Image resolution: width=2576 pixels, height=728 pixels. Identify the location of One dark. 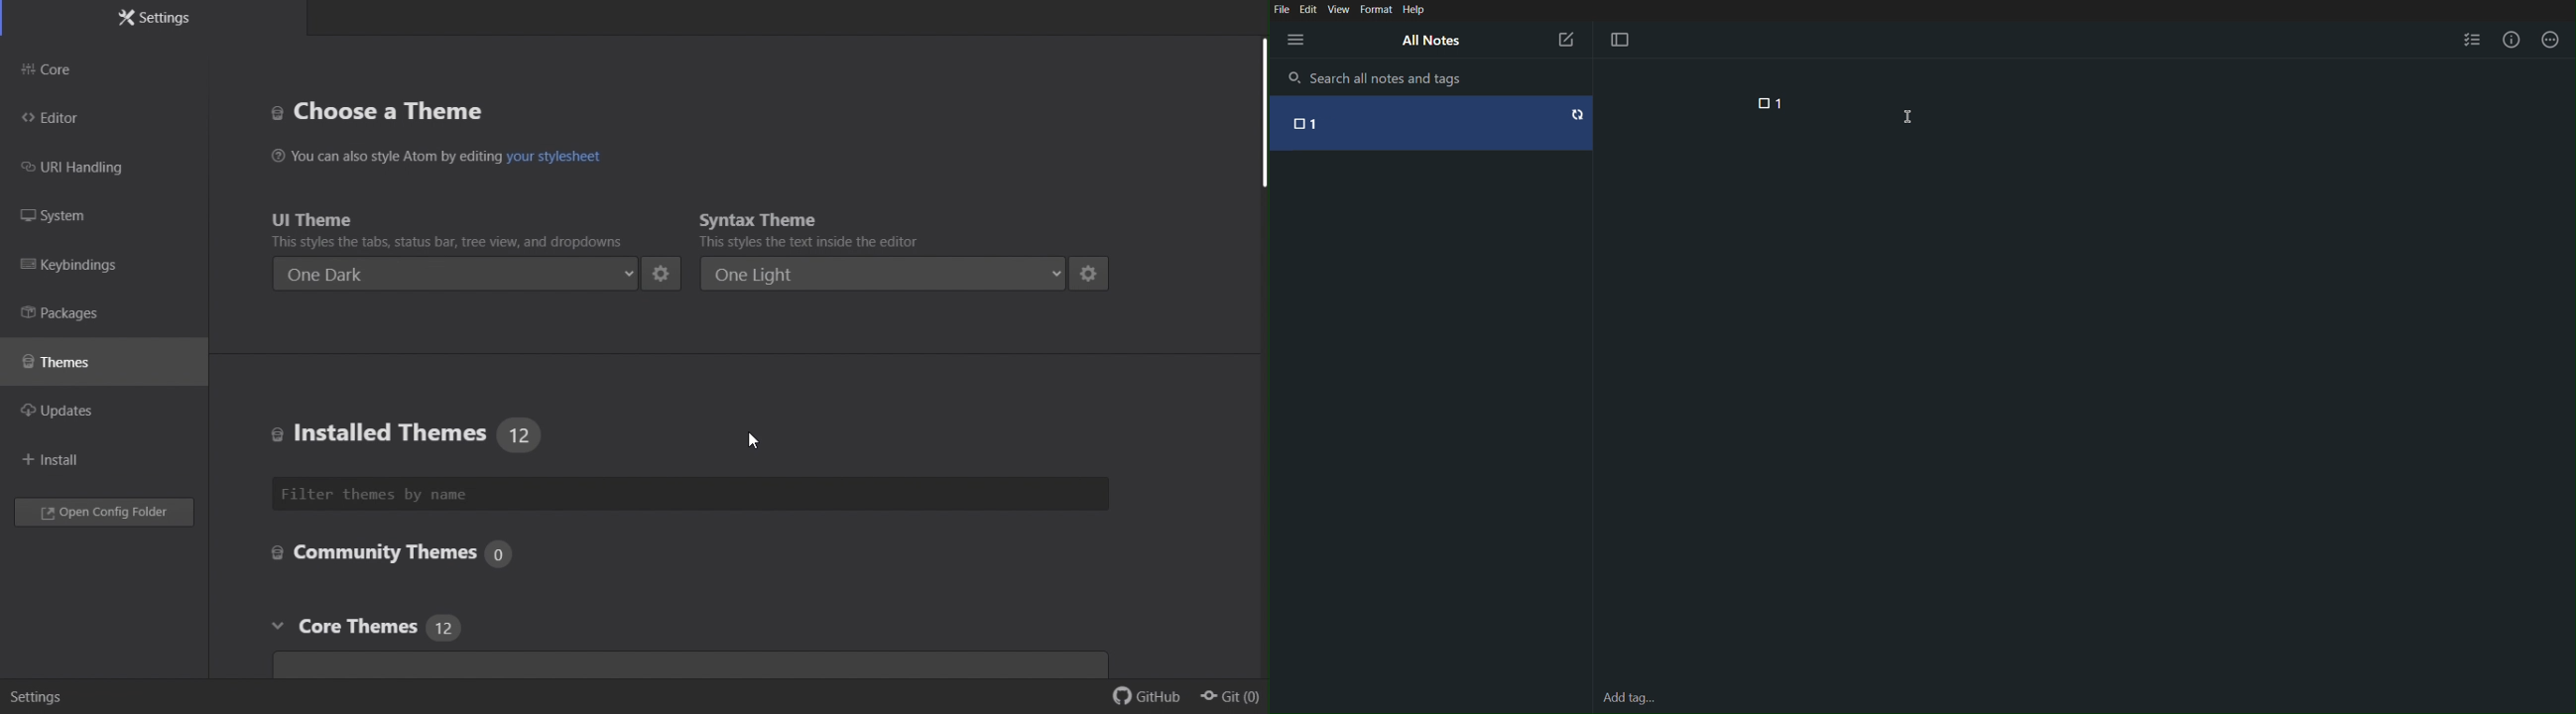
(453, 274).